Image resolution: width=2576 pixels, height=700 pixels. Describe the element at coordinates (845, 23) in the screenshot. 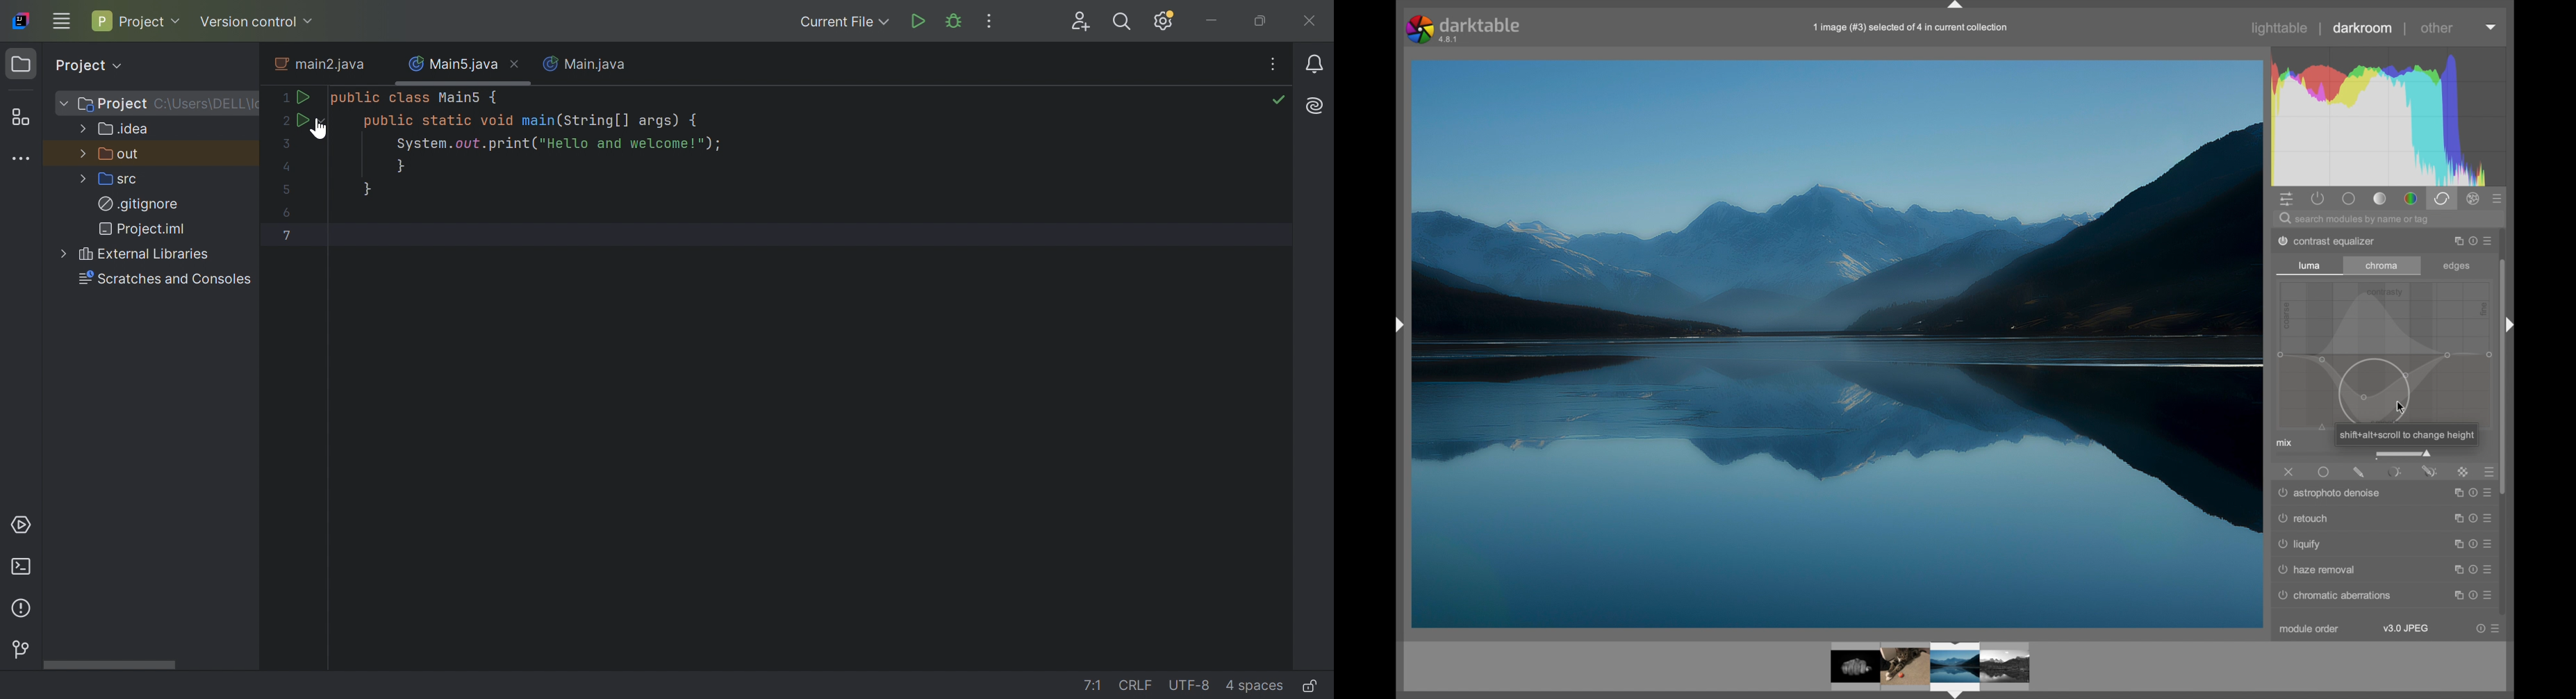

I see `Current File` at that location.